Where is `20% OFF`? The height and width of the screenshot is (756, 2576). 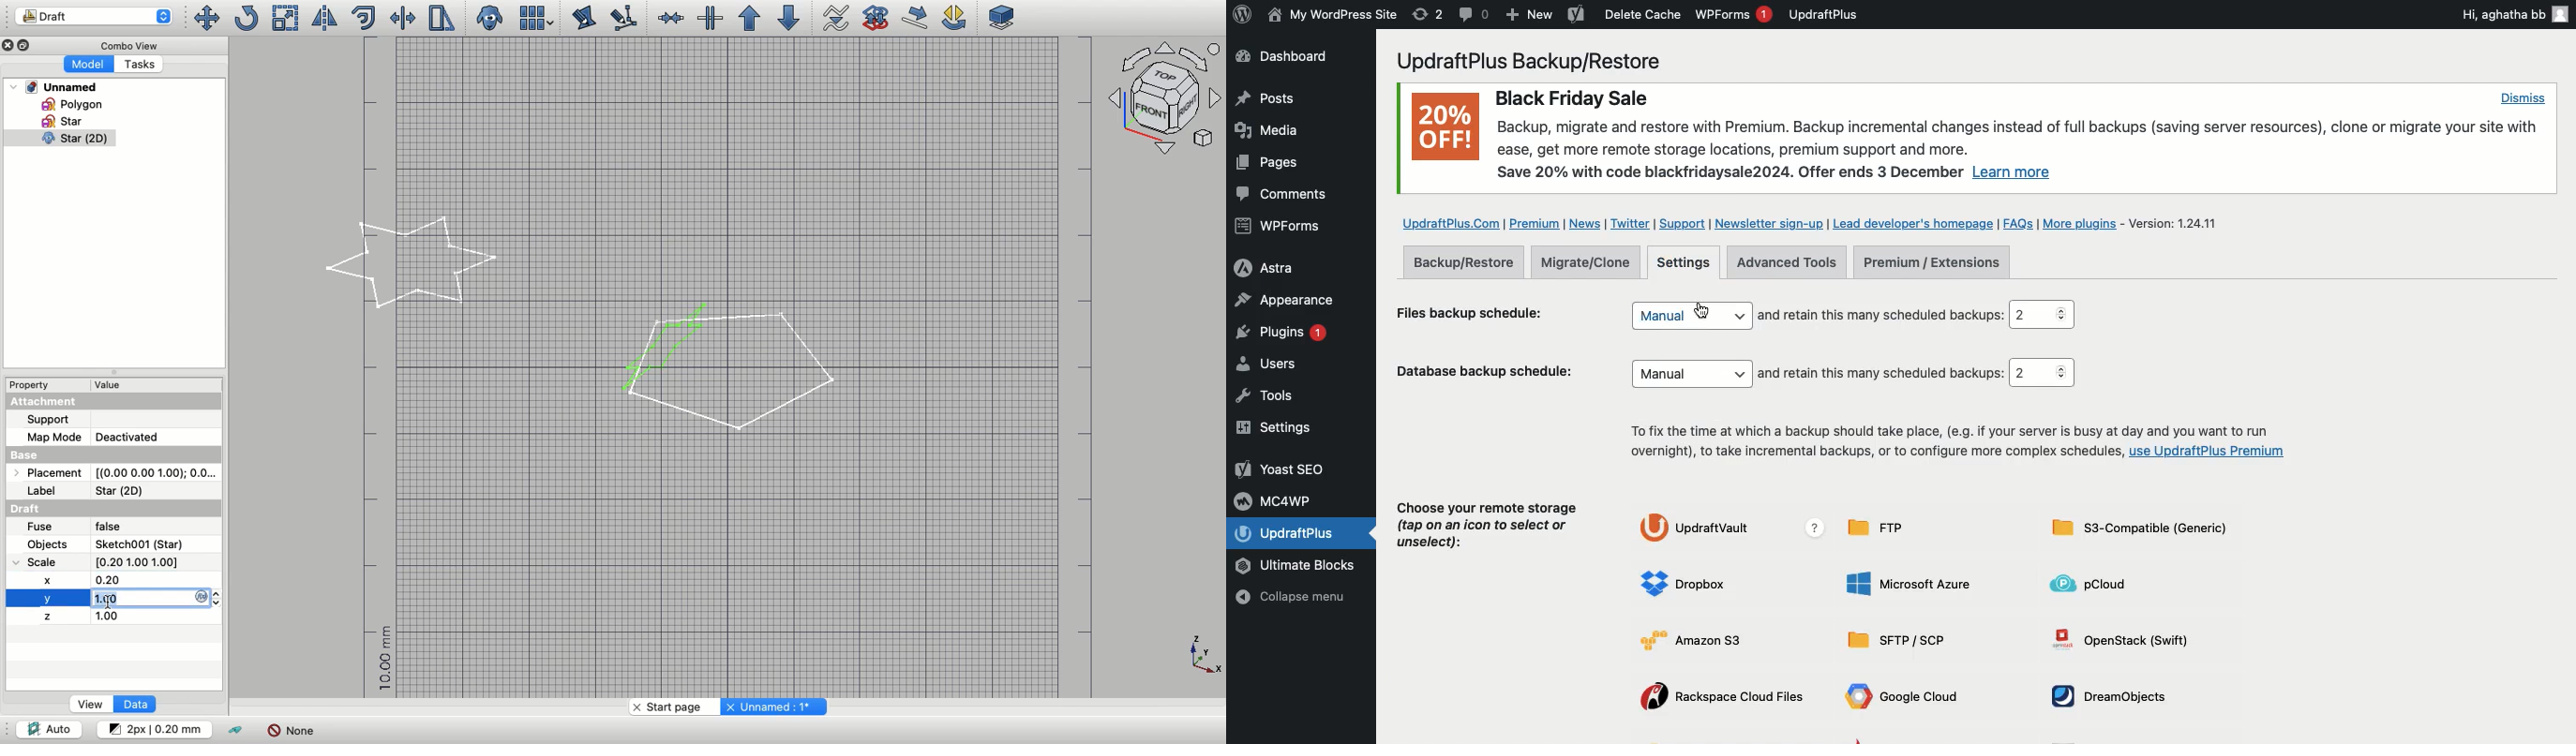 20% OFF is located at coordinates (1445, 130).